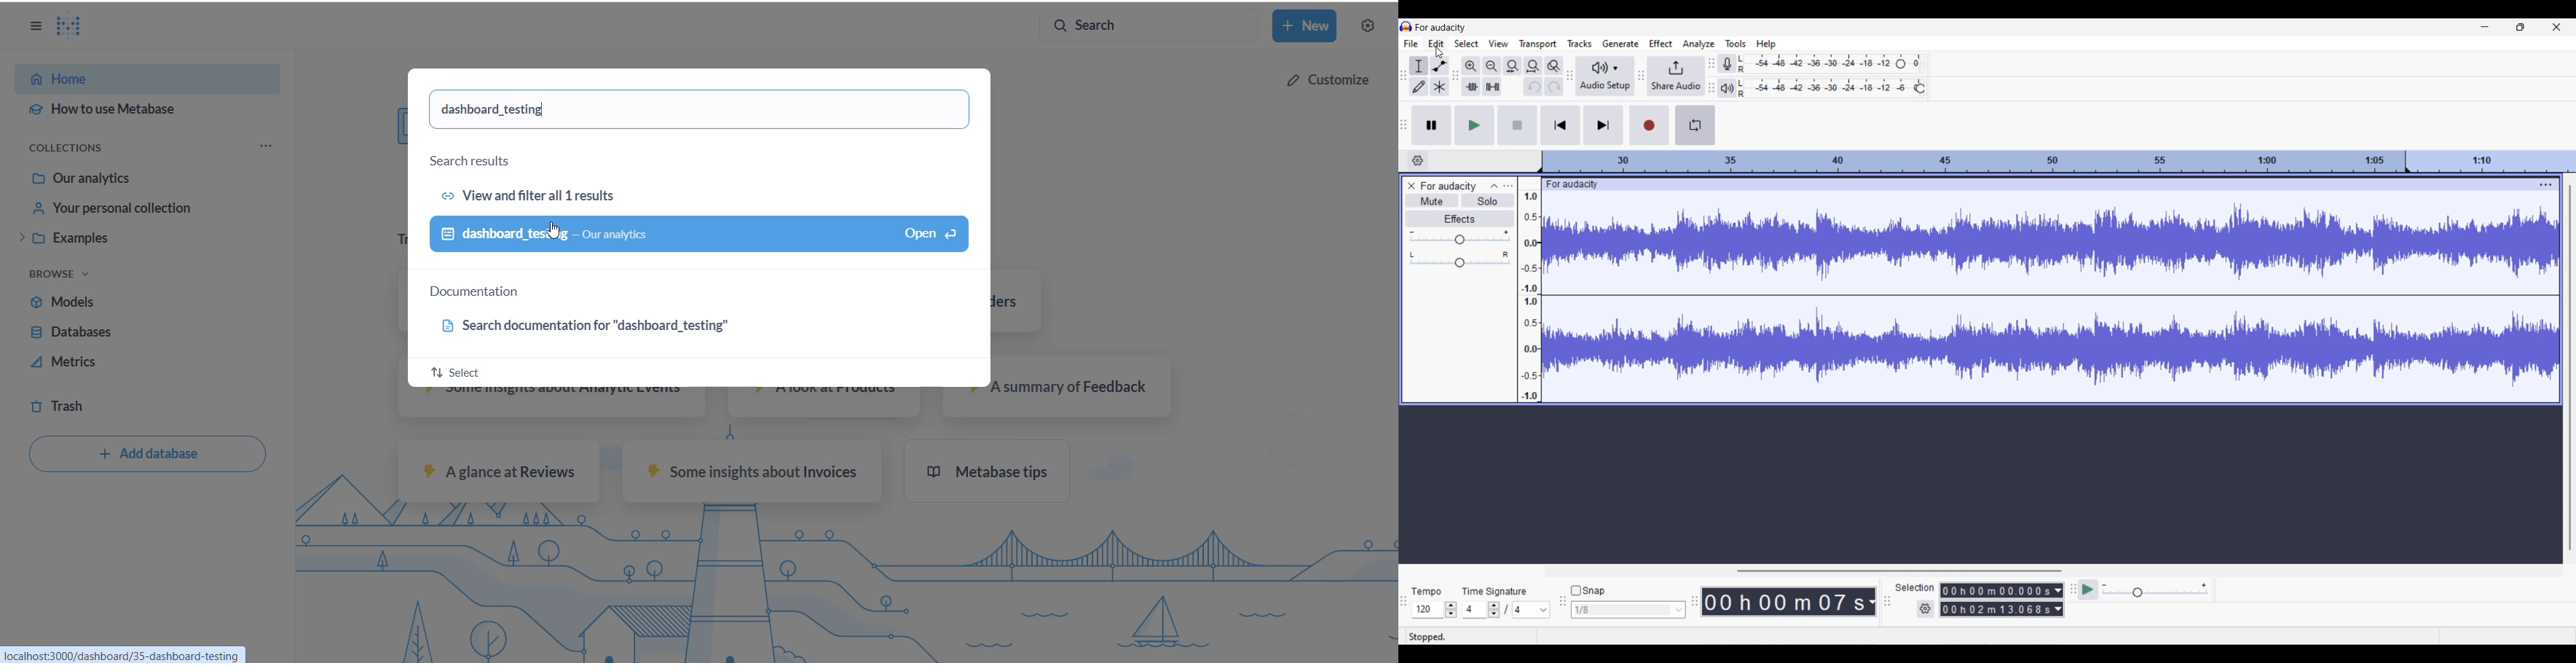  What do you see at coordinates (1605, 76) in the screenshot?
I see `Audio setup` at bounding box center [1605, 76].